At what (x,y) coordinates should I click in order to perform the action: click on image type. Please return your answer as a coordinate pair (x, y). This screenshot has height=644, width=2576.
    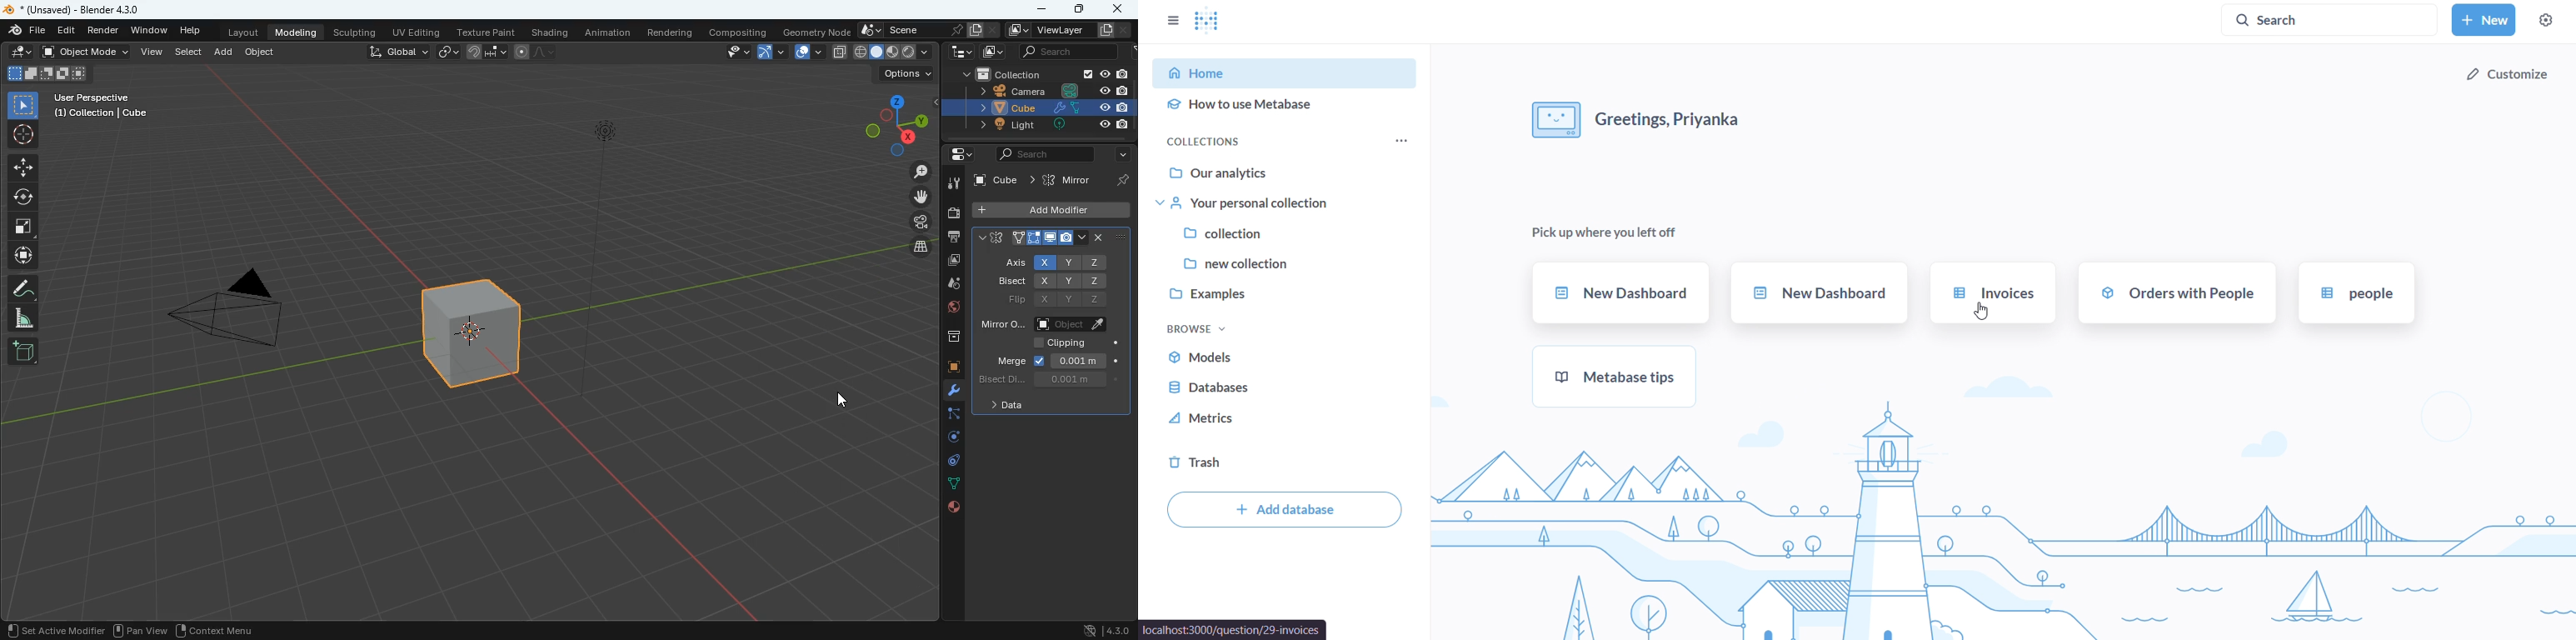
    Looking at the image, I should click on (894, 52).